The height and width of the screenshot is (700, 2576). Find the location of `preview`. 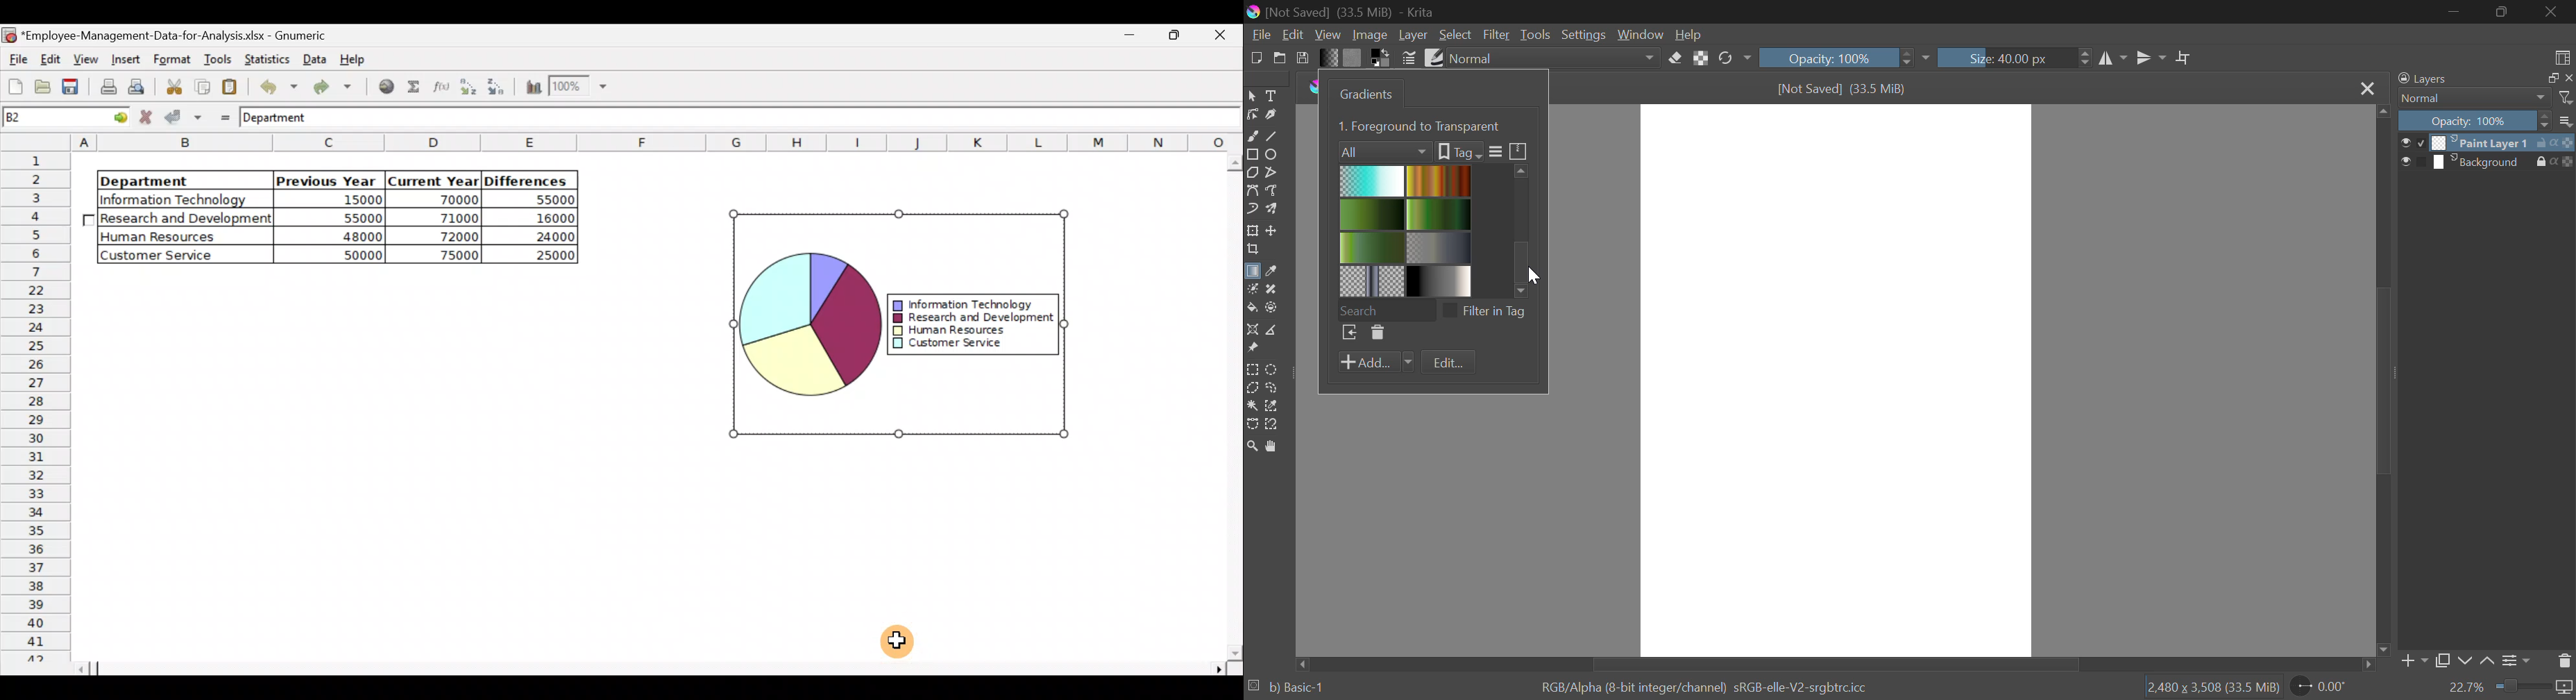

preview is located at coordinates (2413, 164).